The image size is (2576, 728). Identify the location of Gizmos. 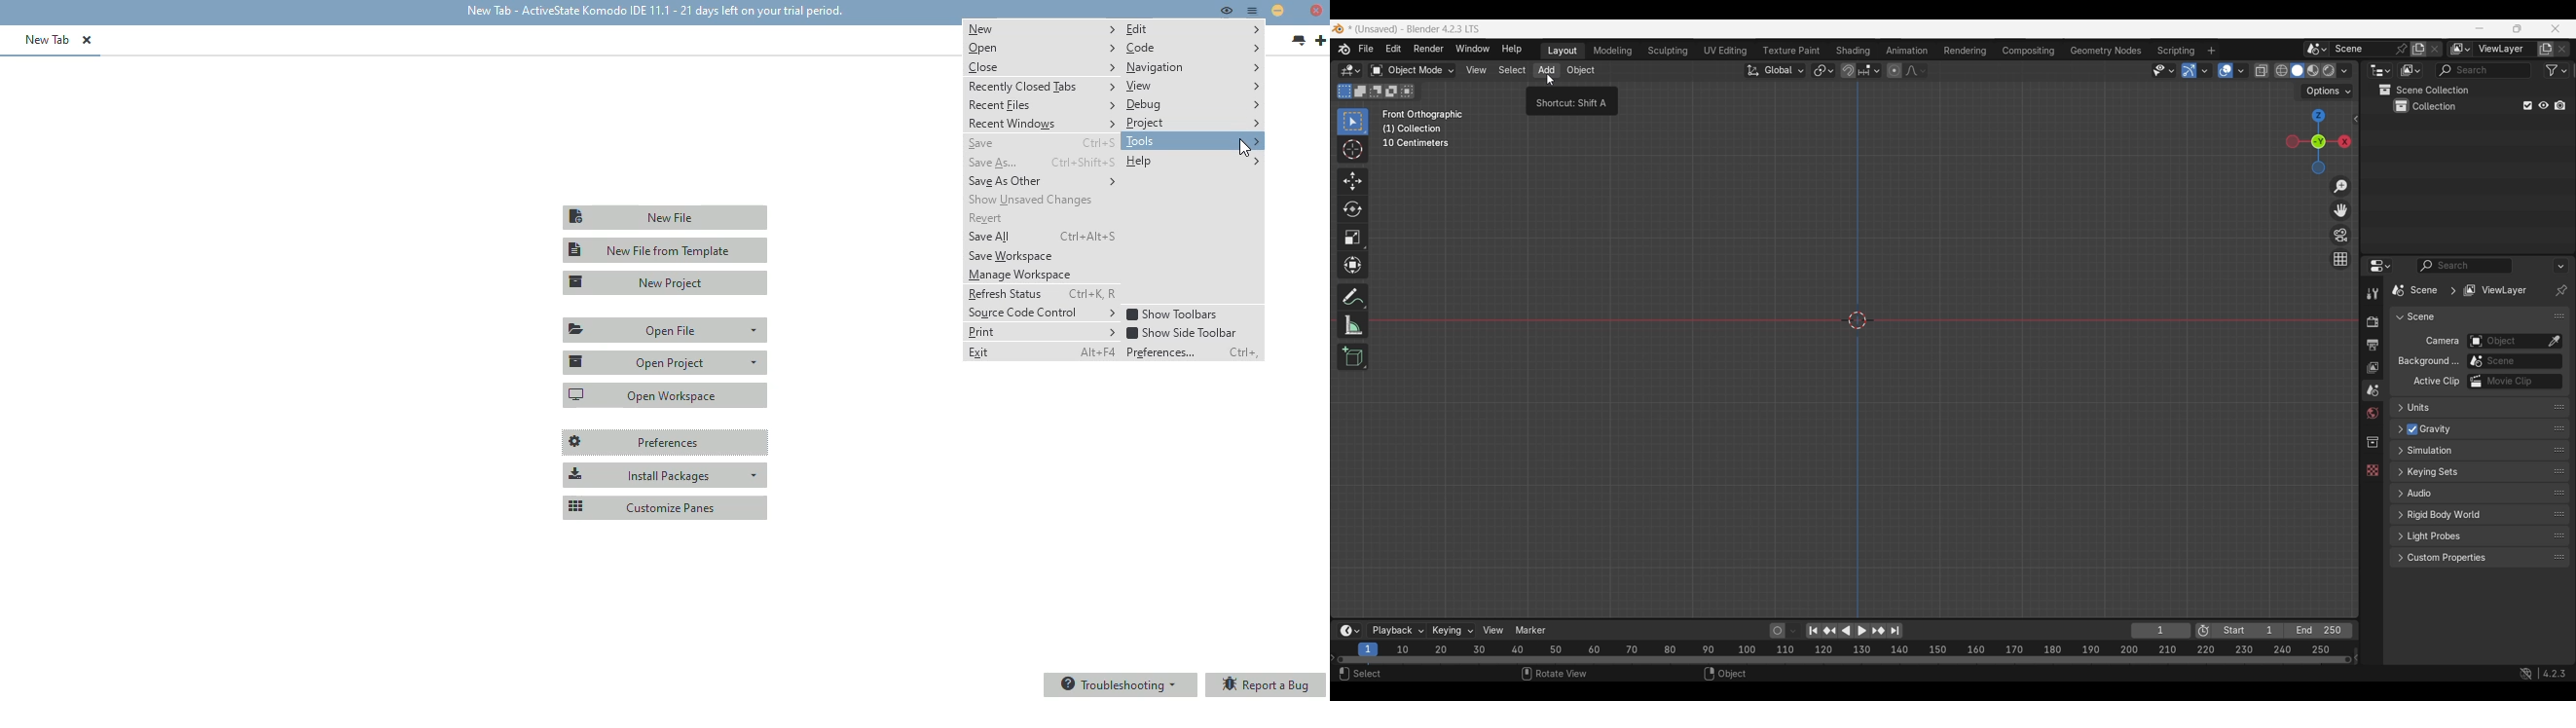
(2205, 70).